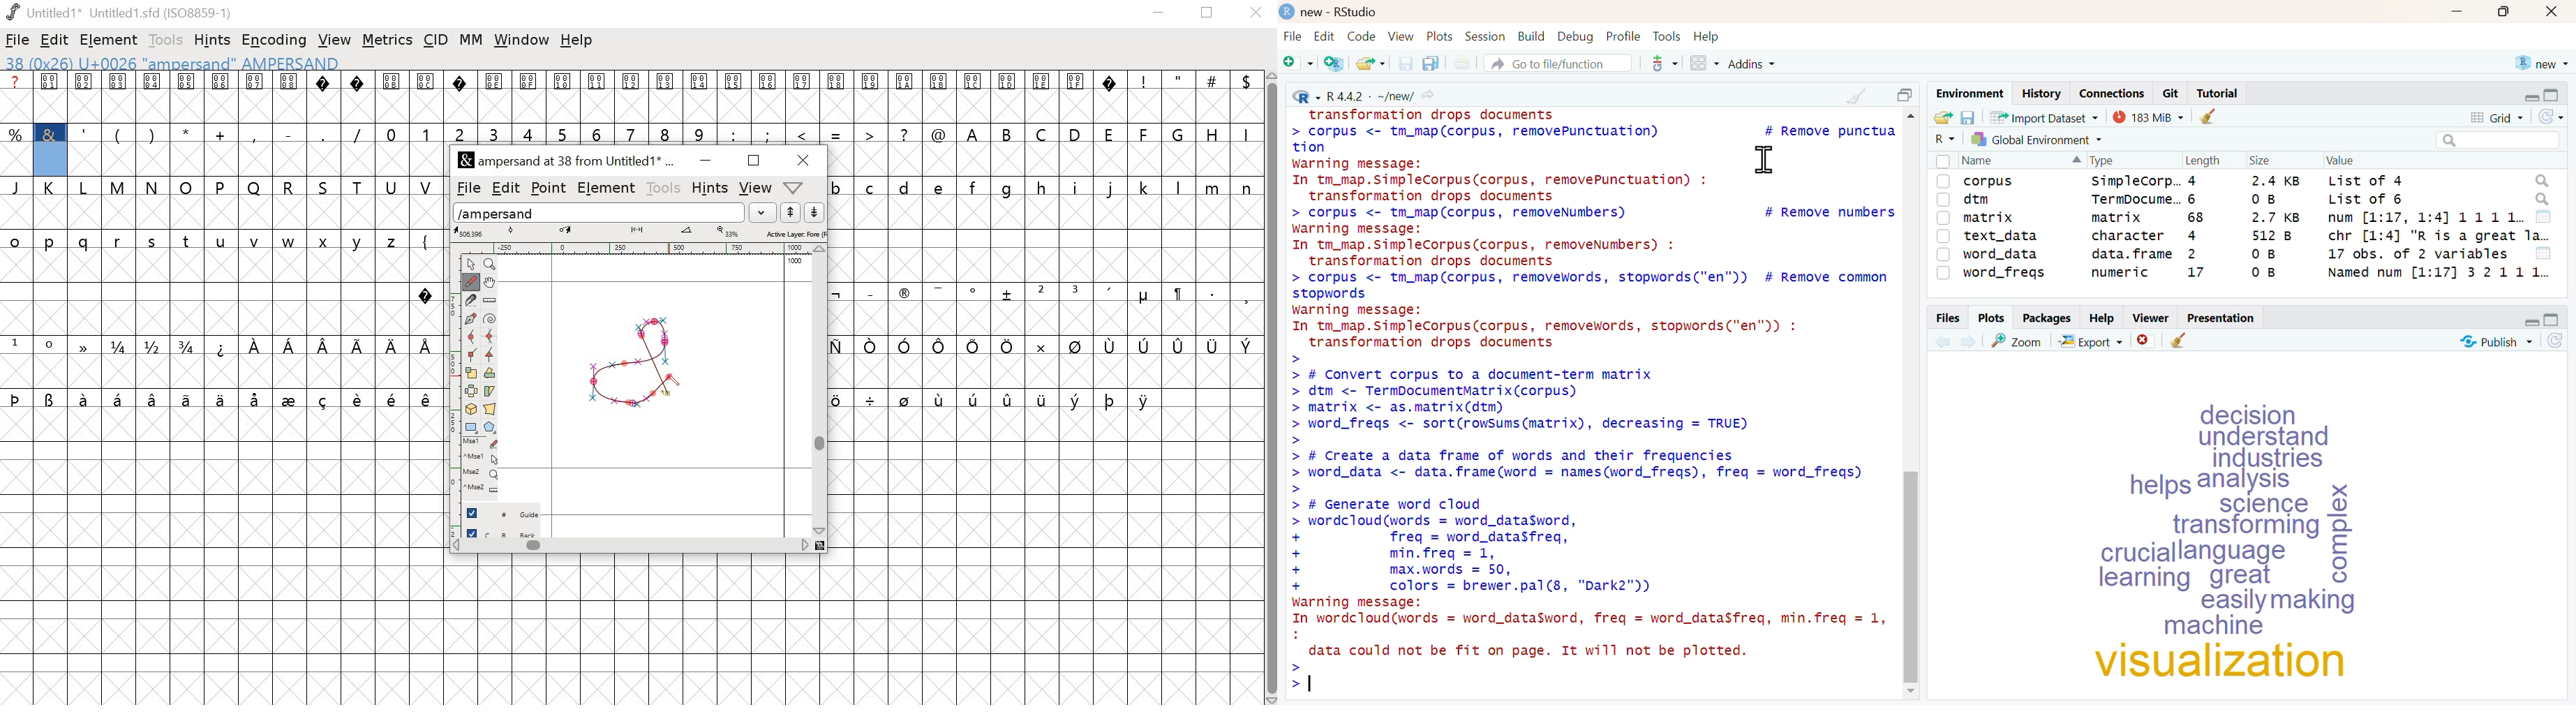  Describe the element at coordinates (274, 40) in the screenshot. I see `encoding` at that location.